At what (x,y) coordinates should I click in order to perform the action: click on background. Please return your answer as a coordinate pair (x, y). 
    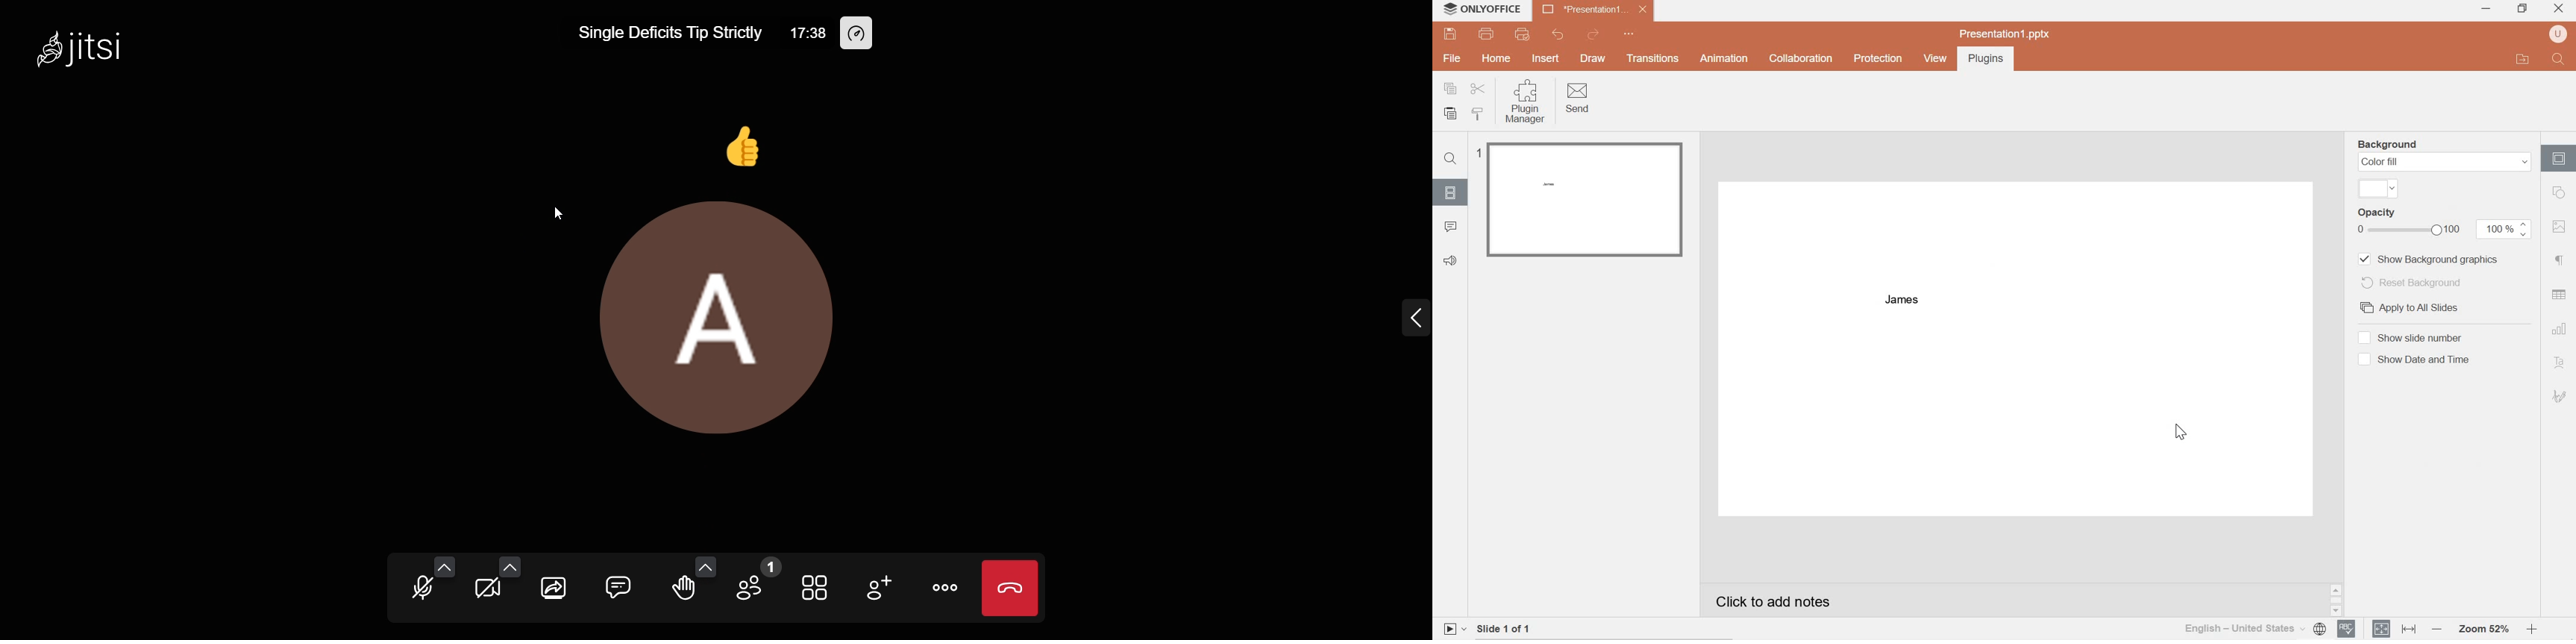
    Looking at the image, I should click on (2390, 144).